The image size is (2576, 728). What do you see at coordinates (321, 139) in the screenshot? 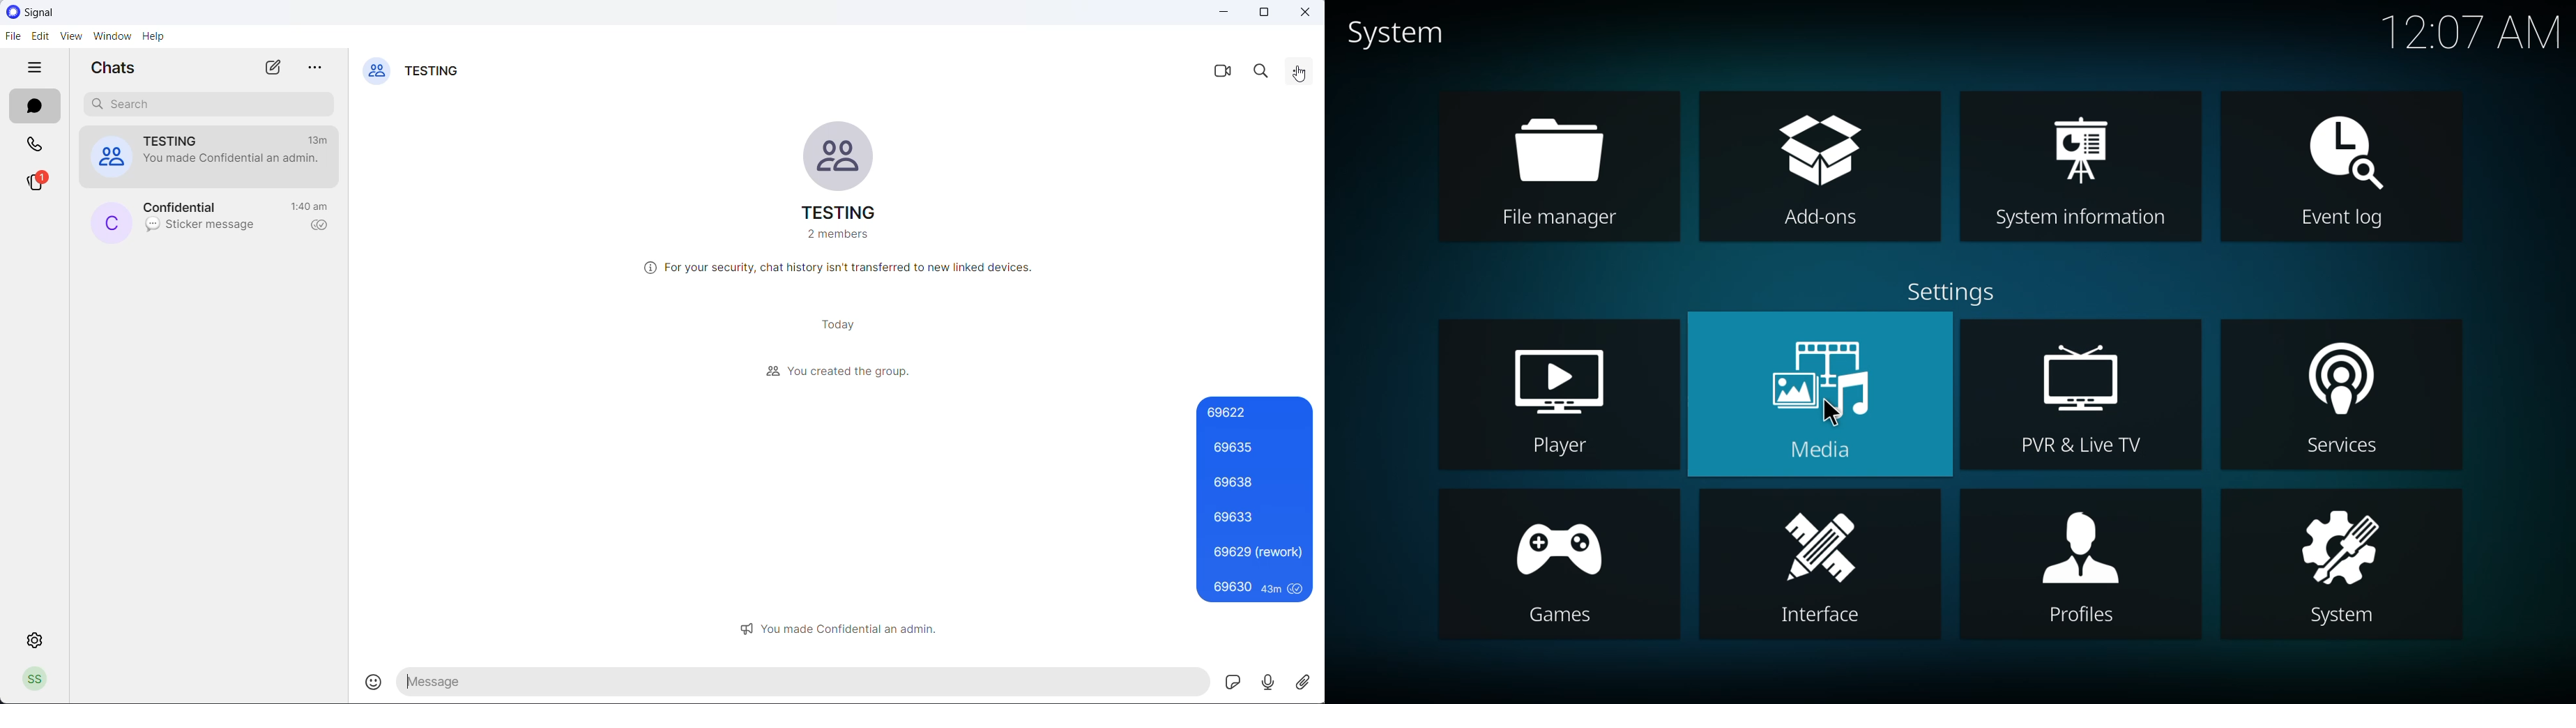
I see `last active time` at bounding box center [321, 139].